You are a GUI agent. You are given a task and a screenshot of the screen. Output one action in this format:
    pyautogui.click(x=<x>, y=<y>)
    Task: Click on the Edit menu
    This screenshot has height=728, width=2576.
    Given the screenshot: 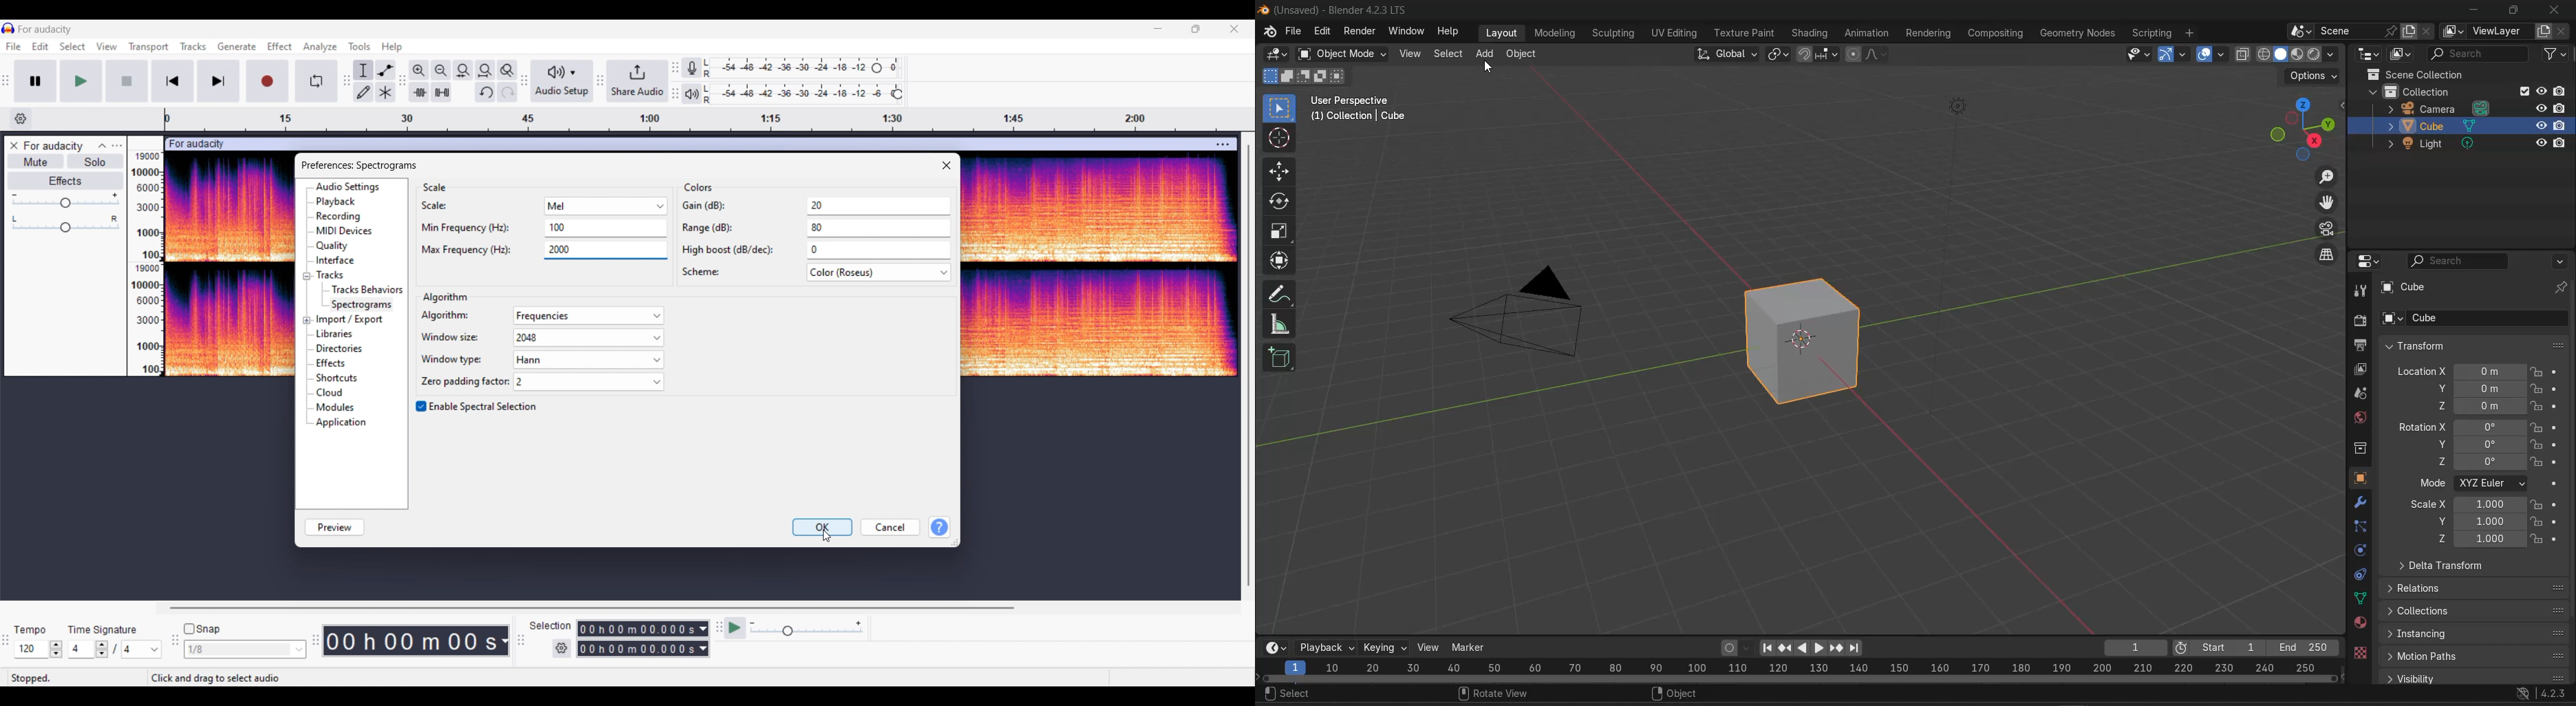 What is the action you would take?
    pyautogui.click(x=40, y=46)
    